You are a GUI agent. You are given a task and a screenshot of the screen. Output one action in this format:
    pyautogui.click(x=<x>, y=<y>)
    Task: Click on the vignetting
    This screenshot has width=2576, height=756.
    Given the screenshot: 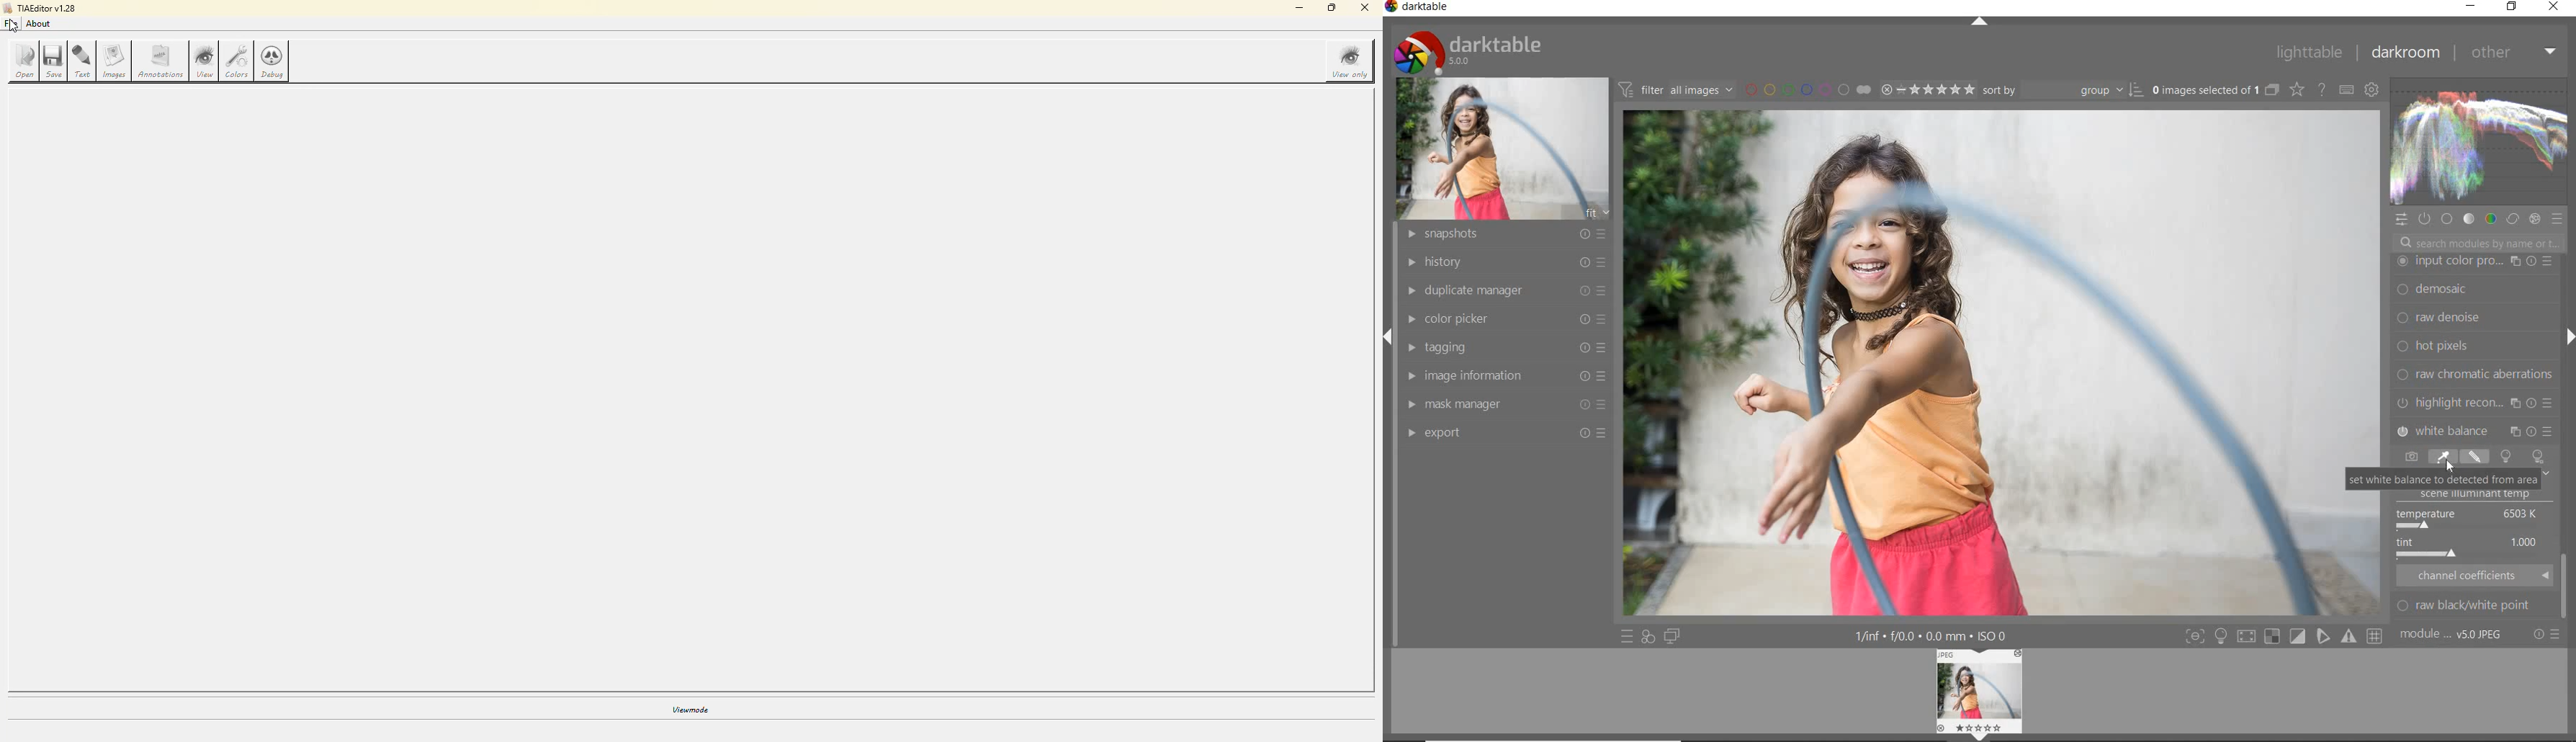 What is the action you would take?
    pyautogui.click(x=2474, y=402)
    